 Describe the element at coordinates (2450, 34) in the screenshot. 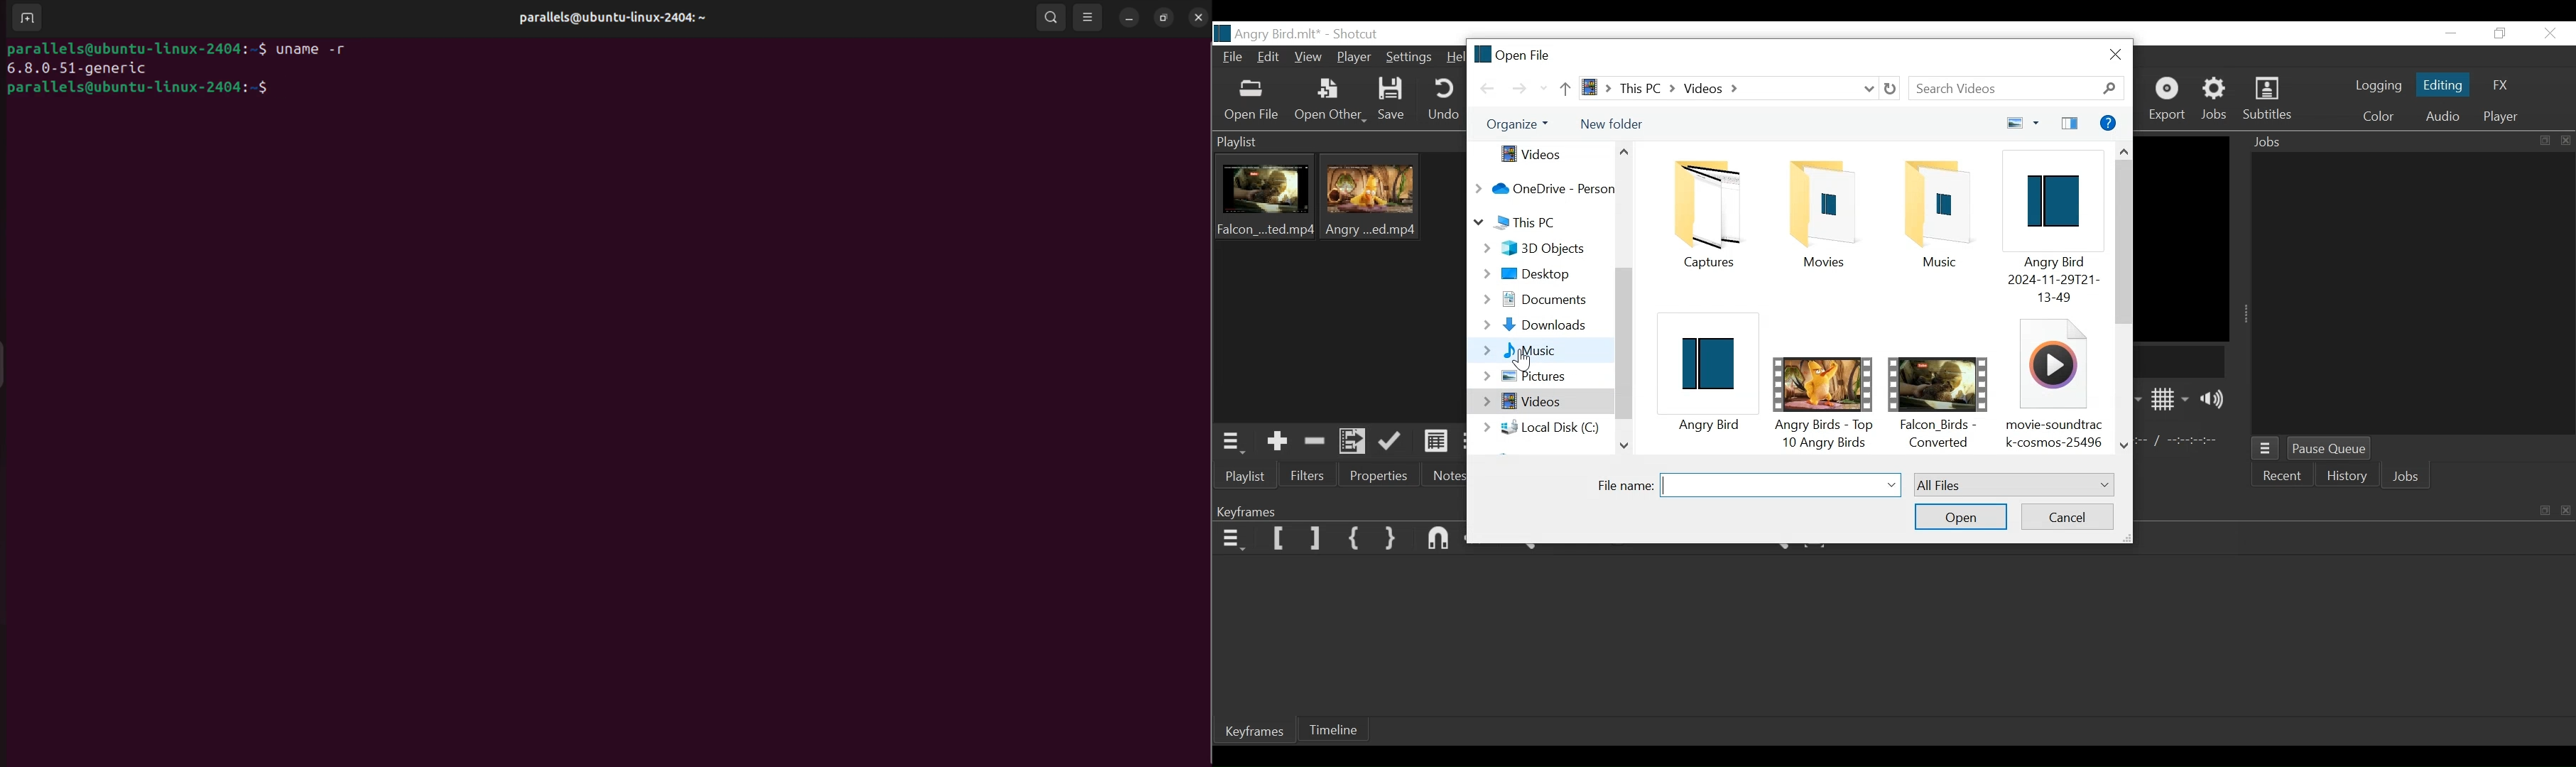

I see `Minimize` at that location.